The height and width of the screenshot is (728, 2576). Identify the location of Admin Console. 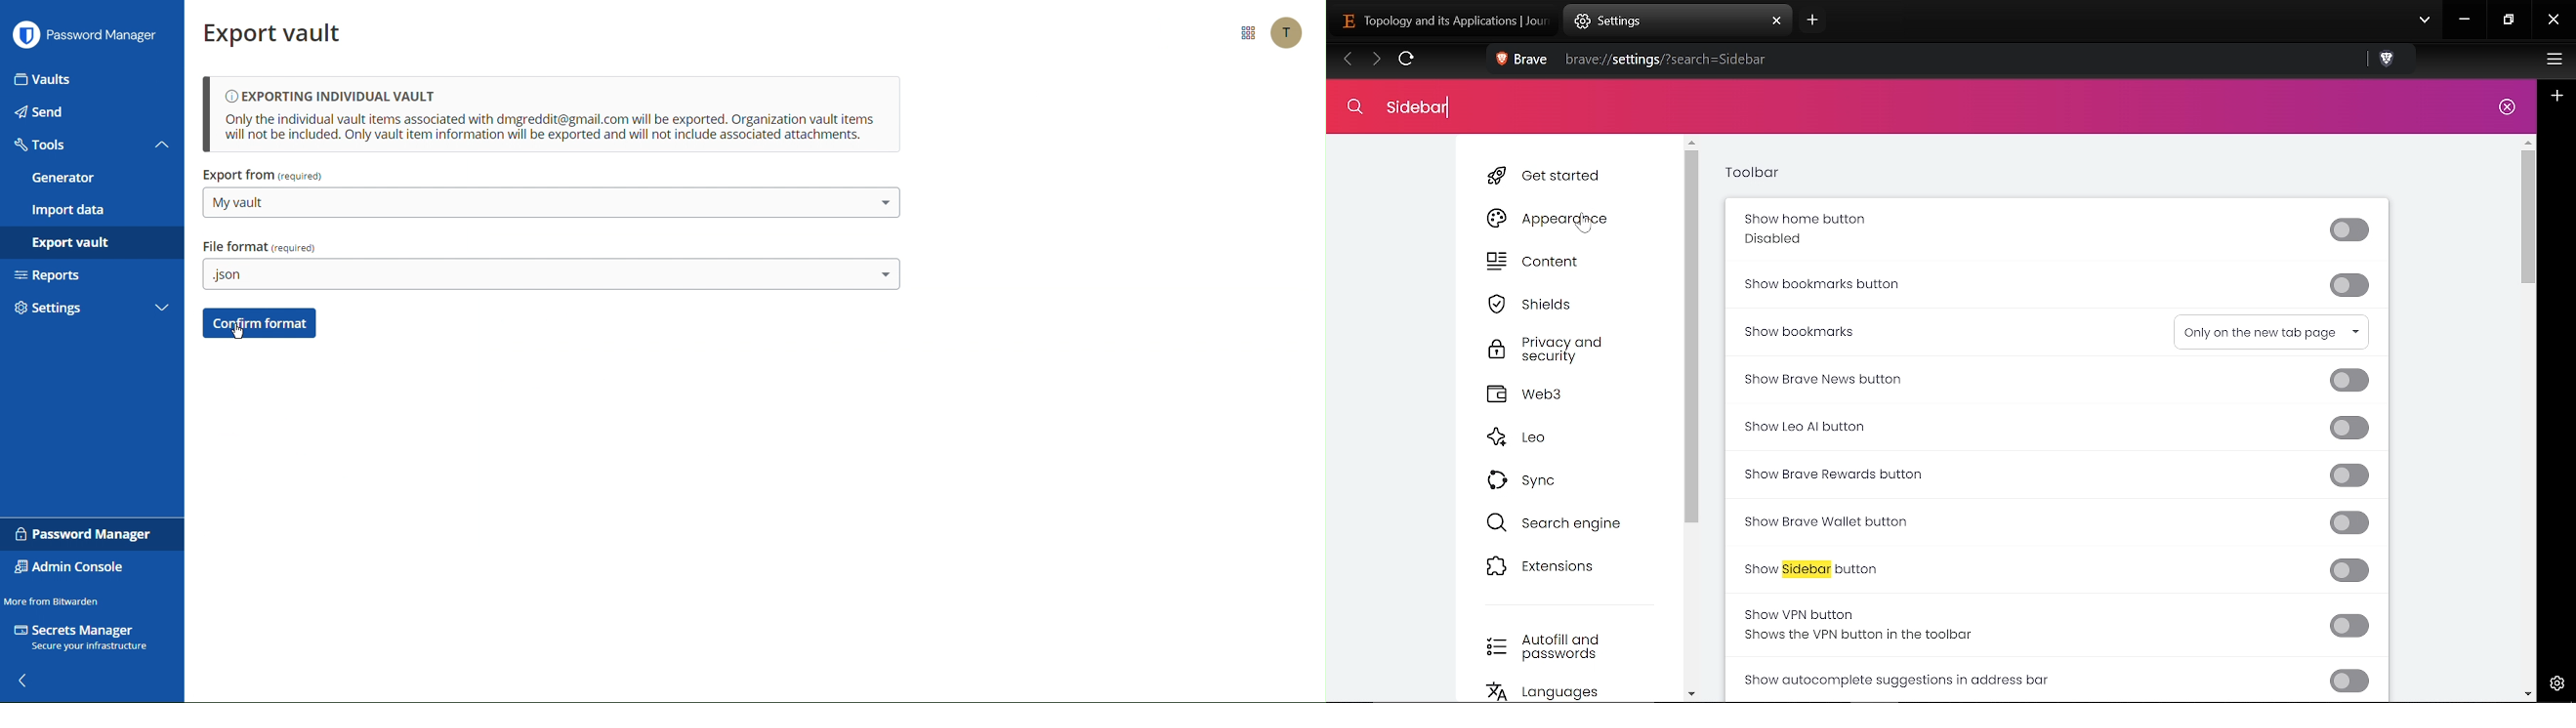
(75, 568).